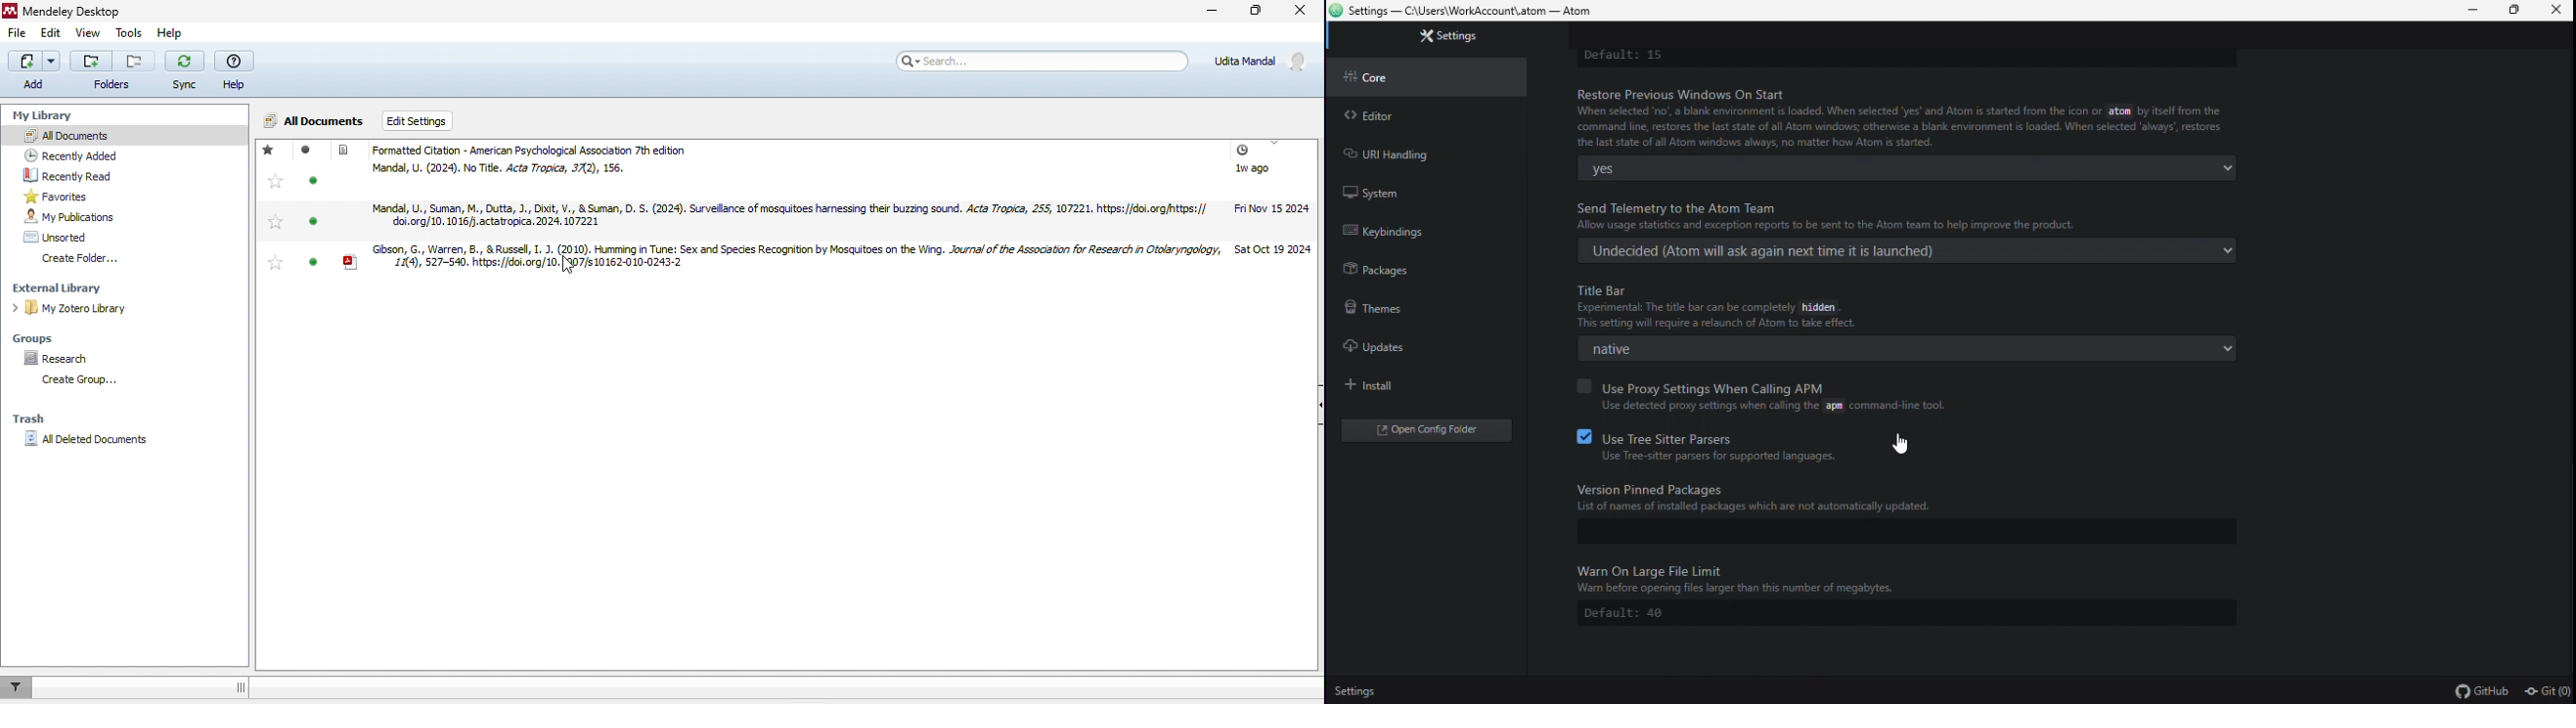  What do you see at coordinates (1258, 10) in the screenshot?
I see `maximize` at bounding box center [1258, 10].